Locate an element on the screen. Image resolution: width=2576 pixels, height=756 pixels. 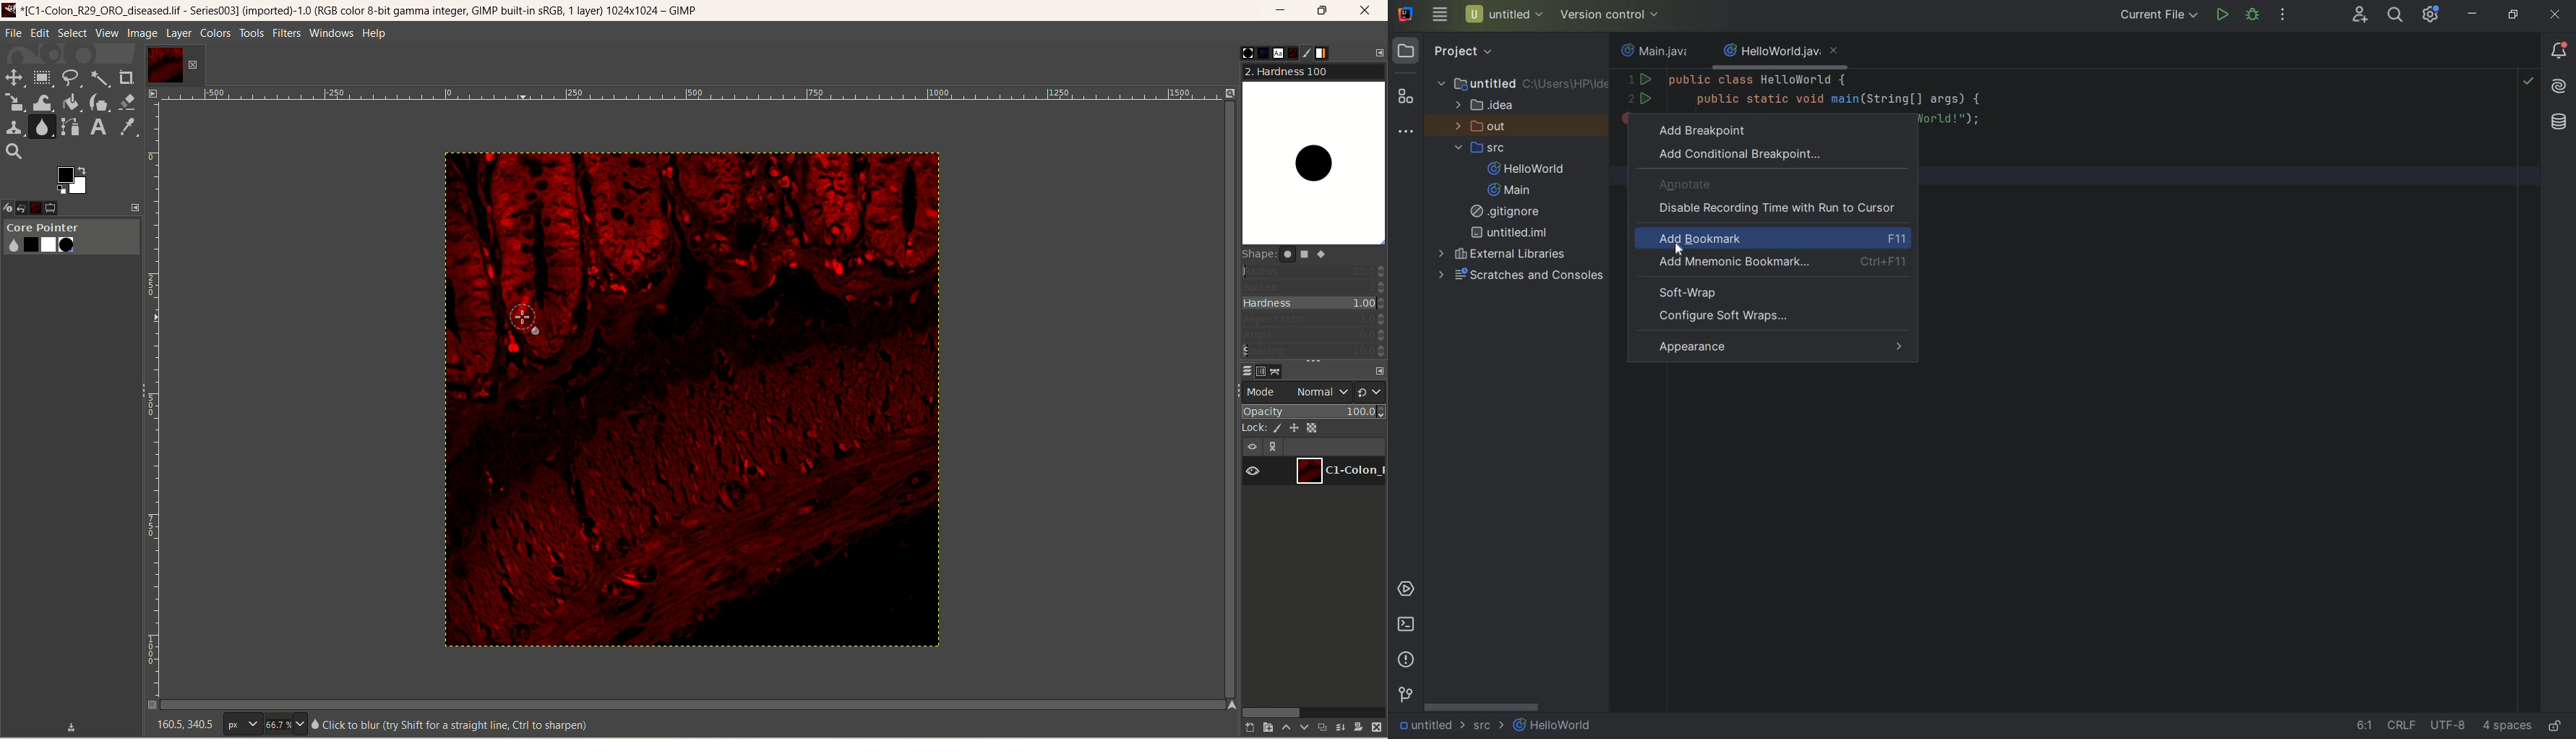
select is located at coordinates (72, 33).